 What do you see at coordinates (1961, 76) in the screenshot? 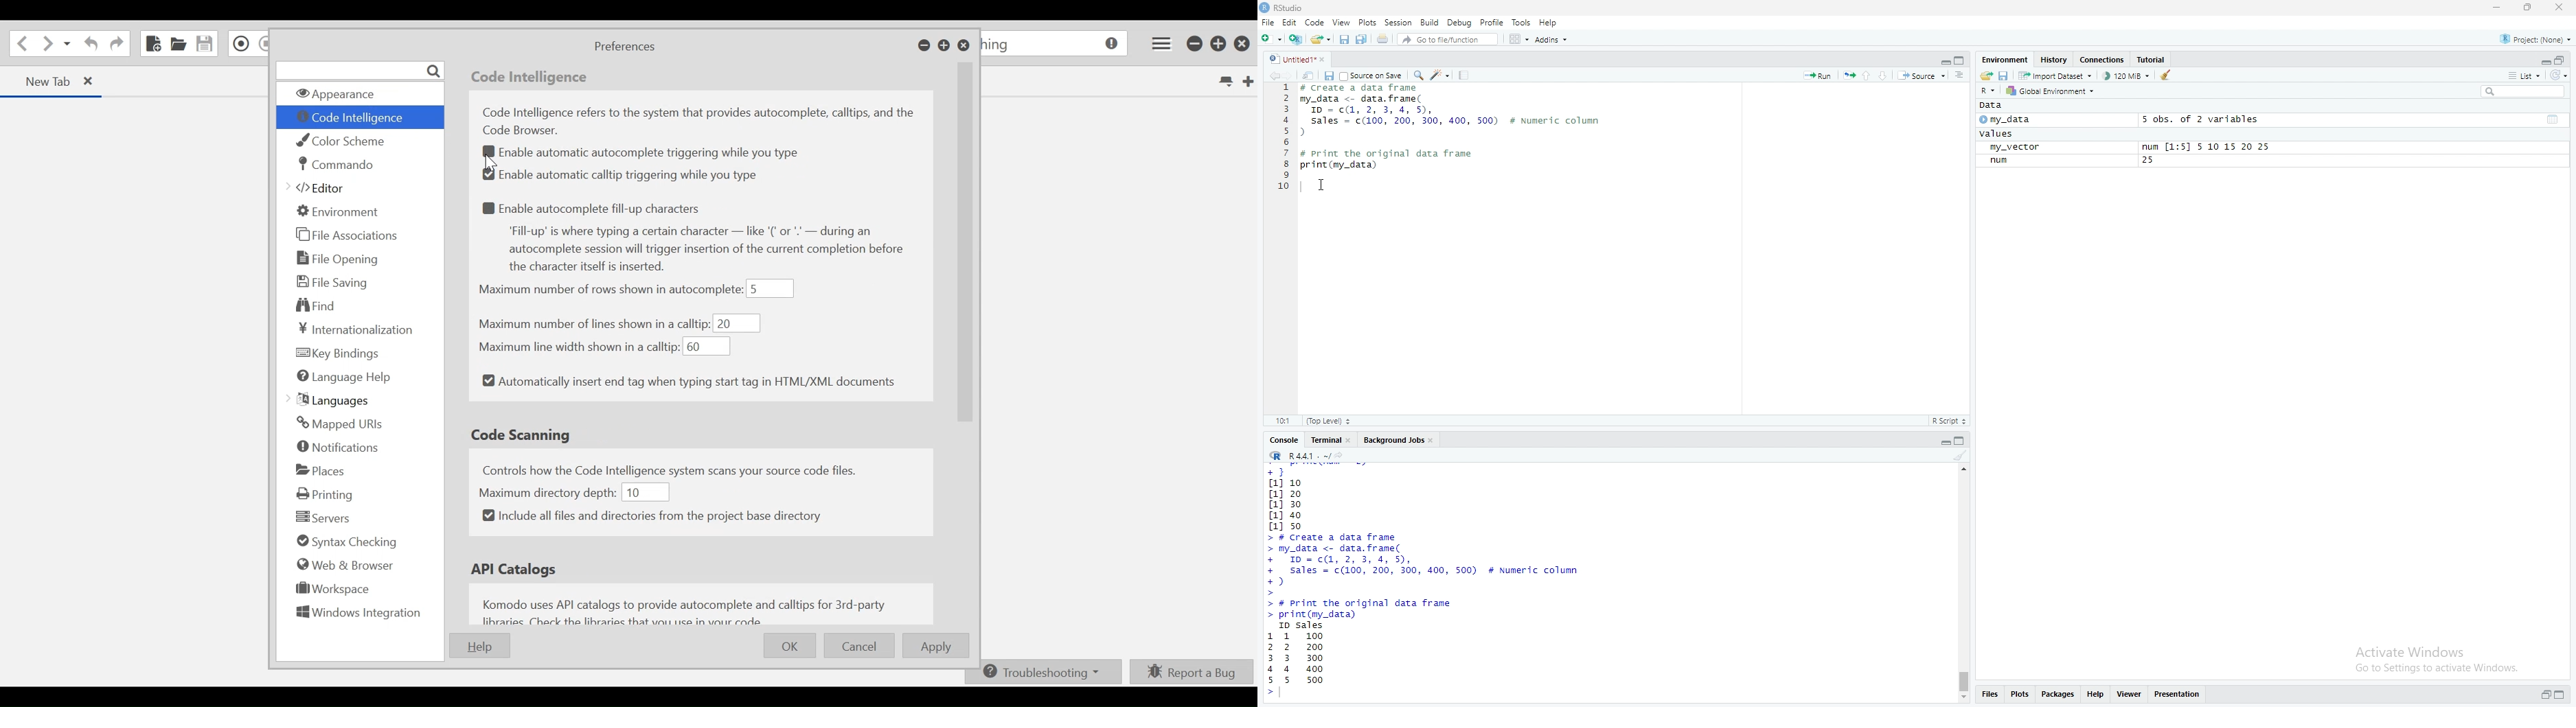
I see `show document outline` at bounding box center [1961, 76].